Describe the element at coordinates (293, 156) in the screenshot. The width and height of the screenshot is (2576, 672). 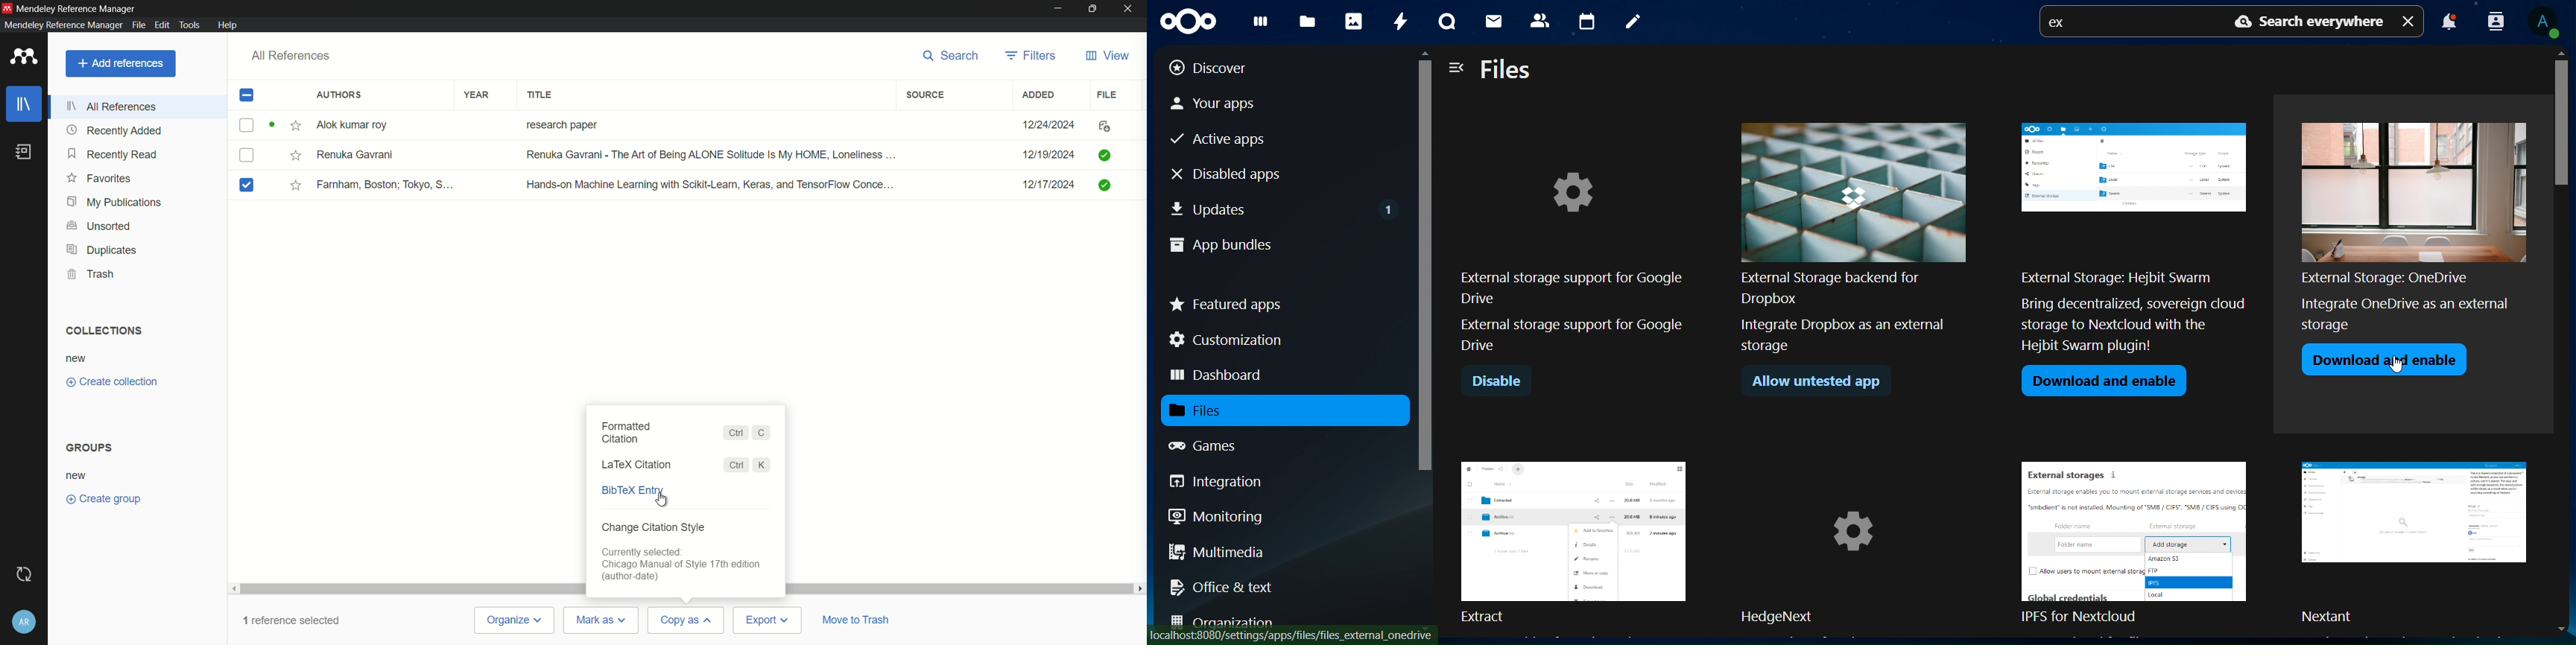
I see `Mark it star` at that location.